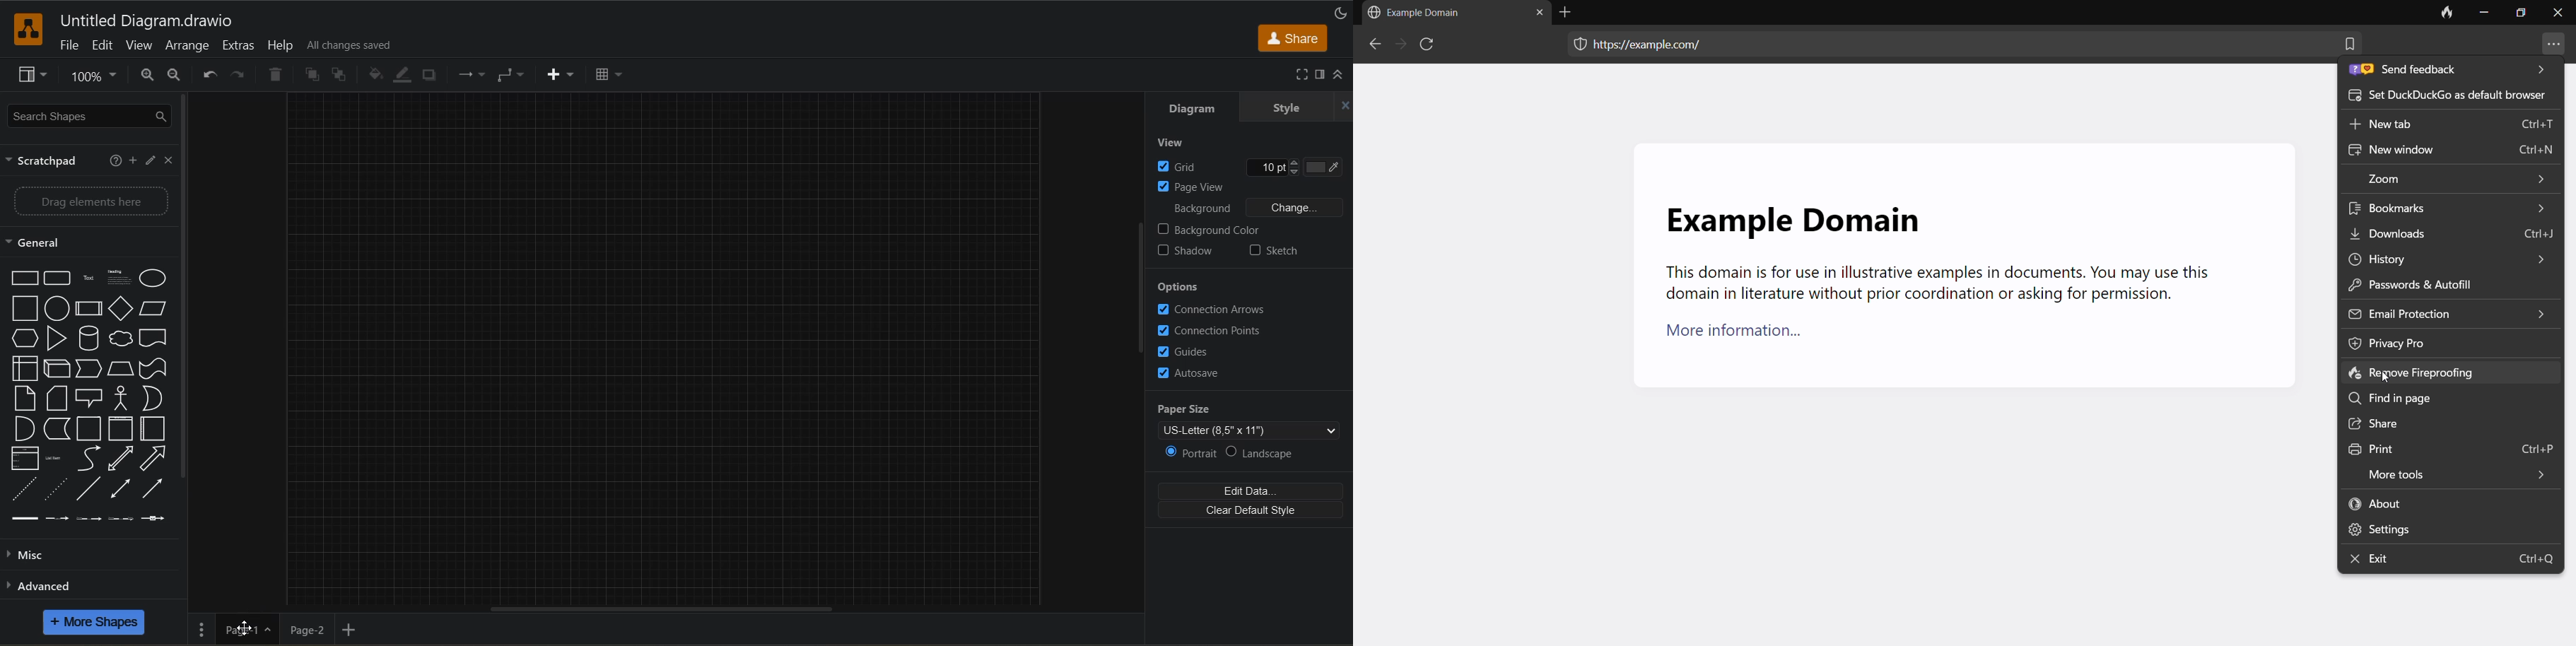  What do you see at coordinates (1340, 73) in the screenshot?
I see `collapse/expand` at bounding box center [1340, 73].